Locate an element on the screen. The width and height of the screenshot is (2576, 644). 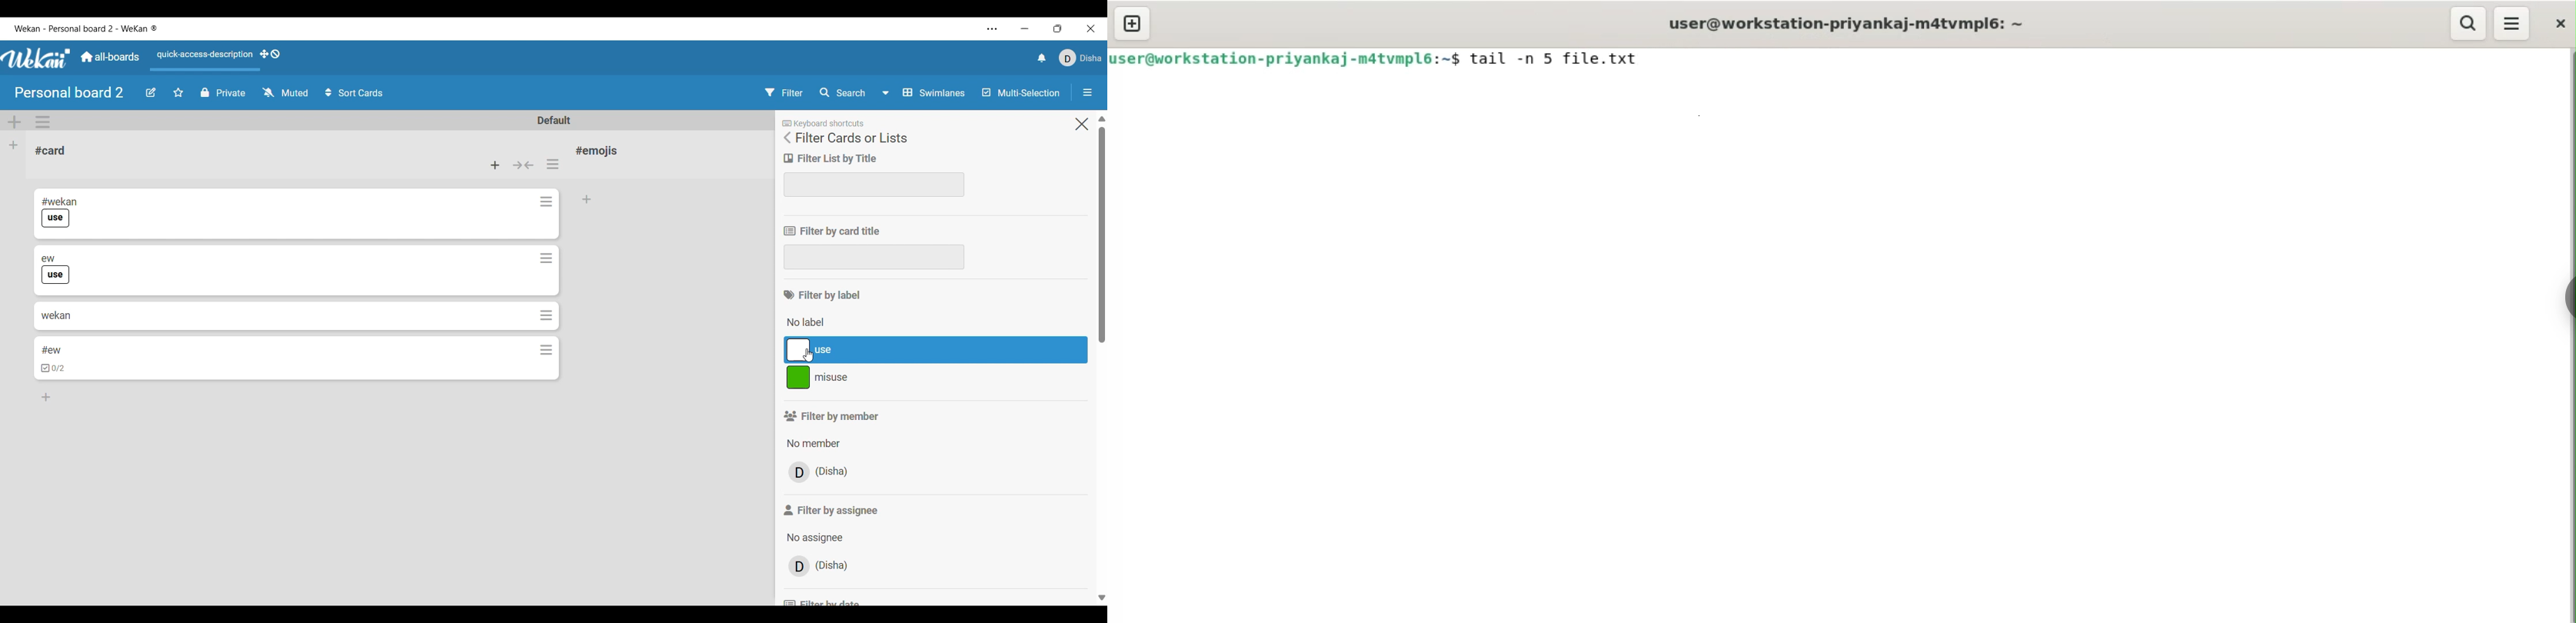
color is located at coordinates (797, 350).